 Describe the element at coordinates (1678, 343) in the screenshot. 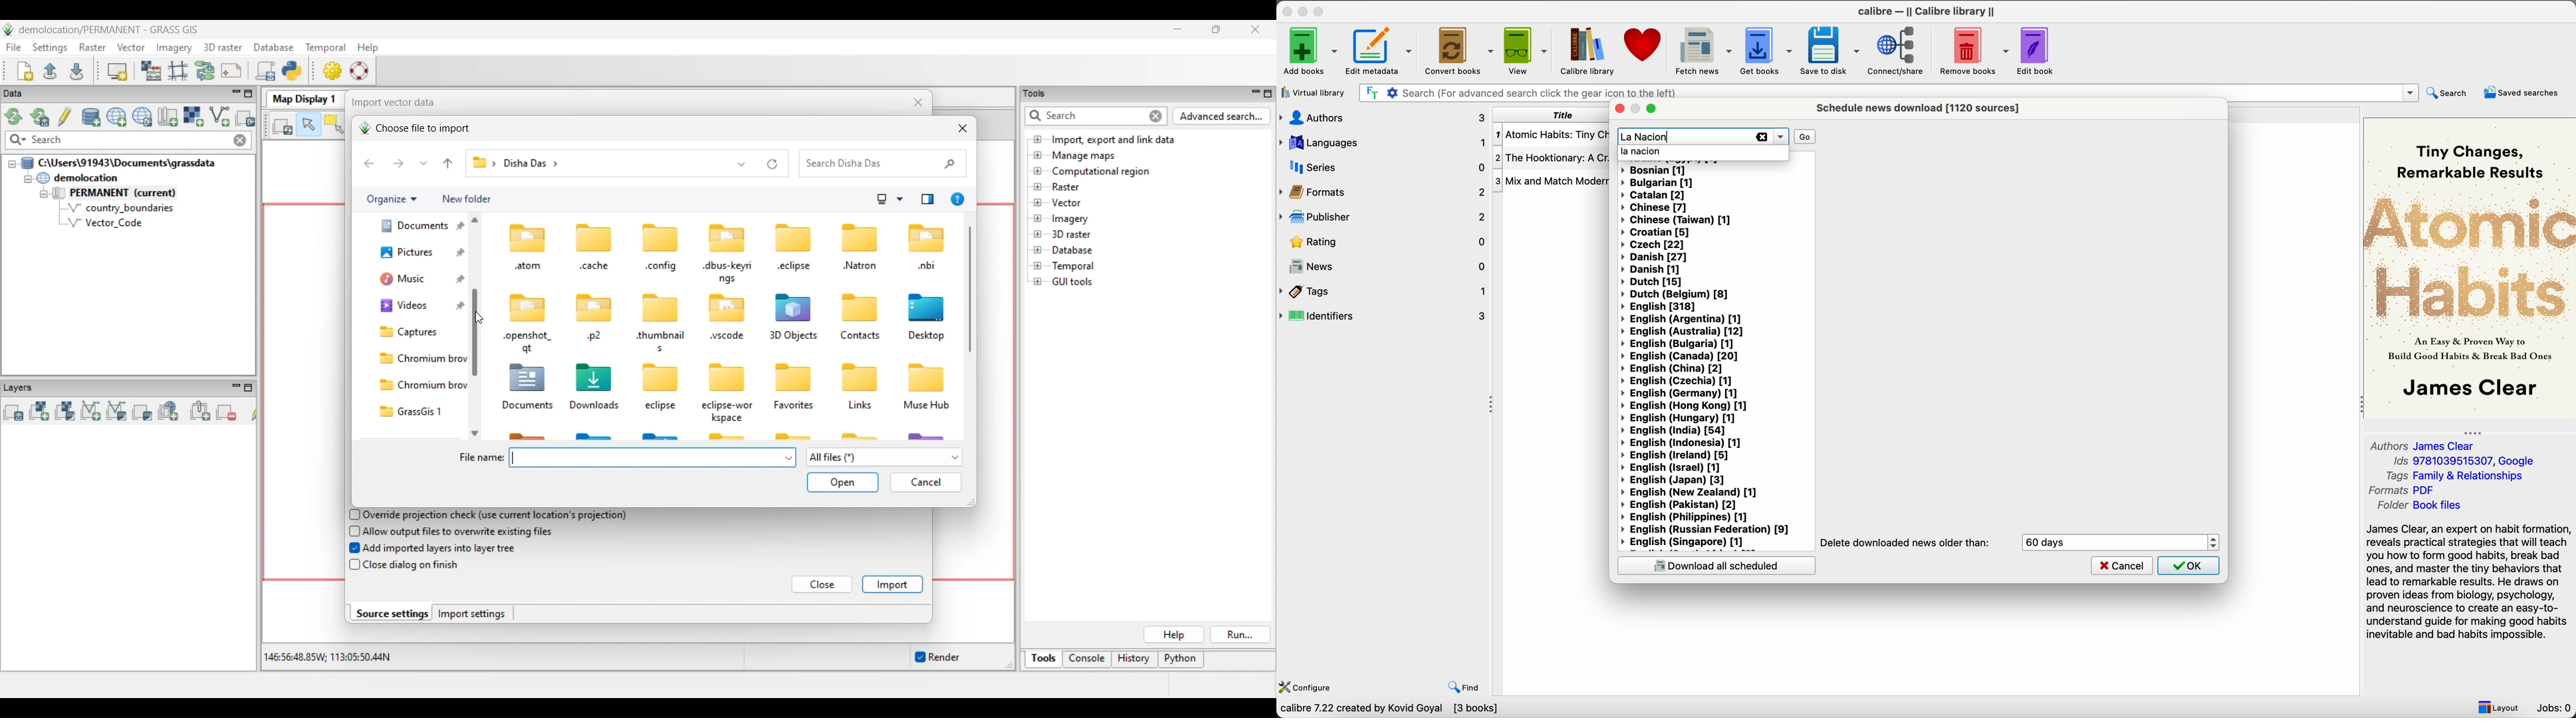

I see `English (Bulgaria) [1]` at that location.